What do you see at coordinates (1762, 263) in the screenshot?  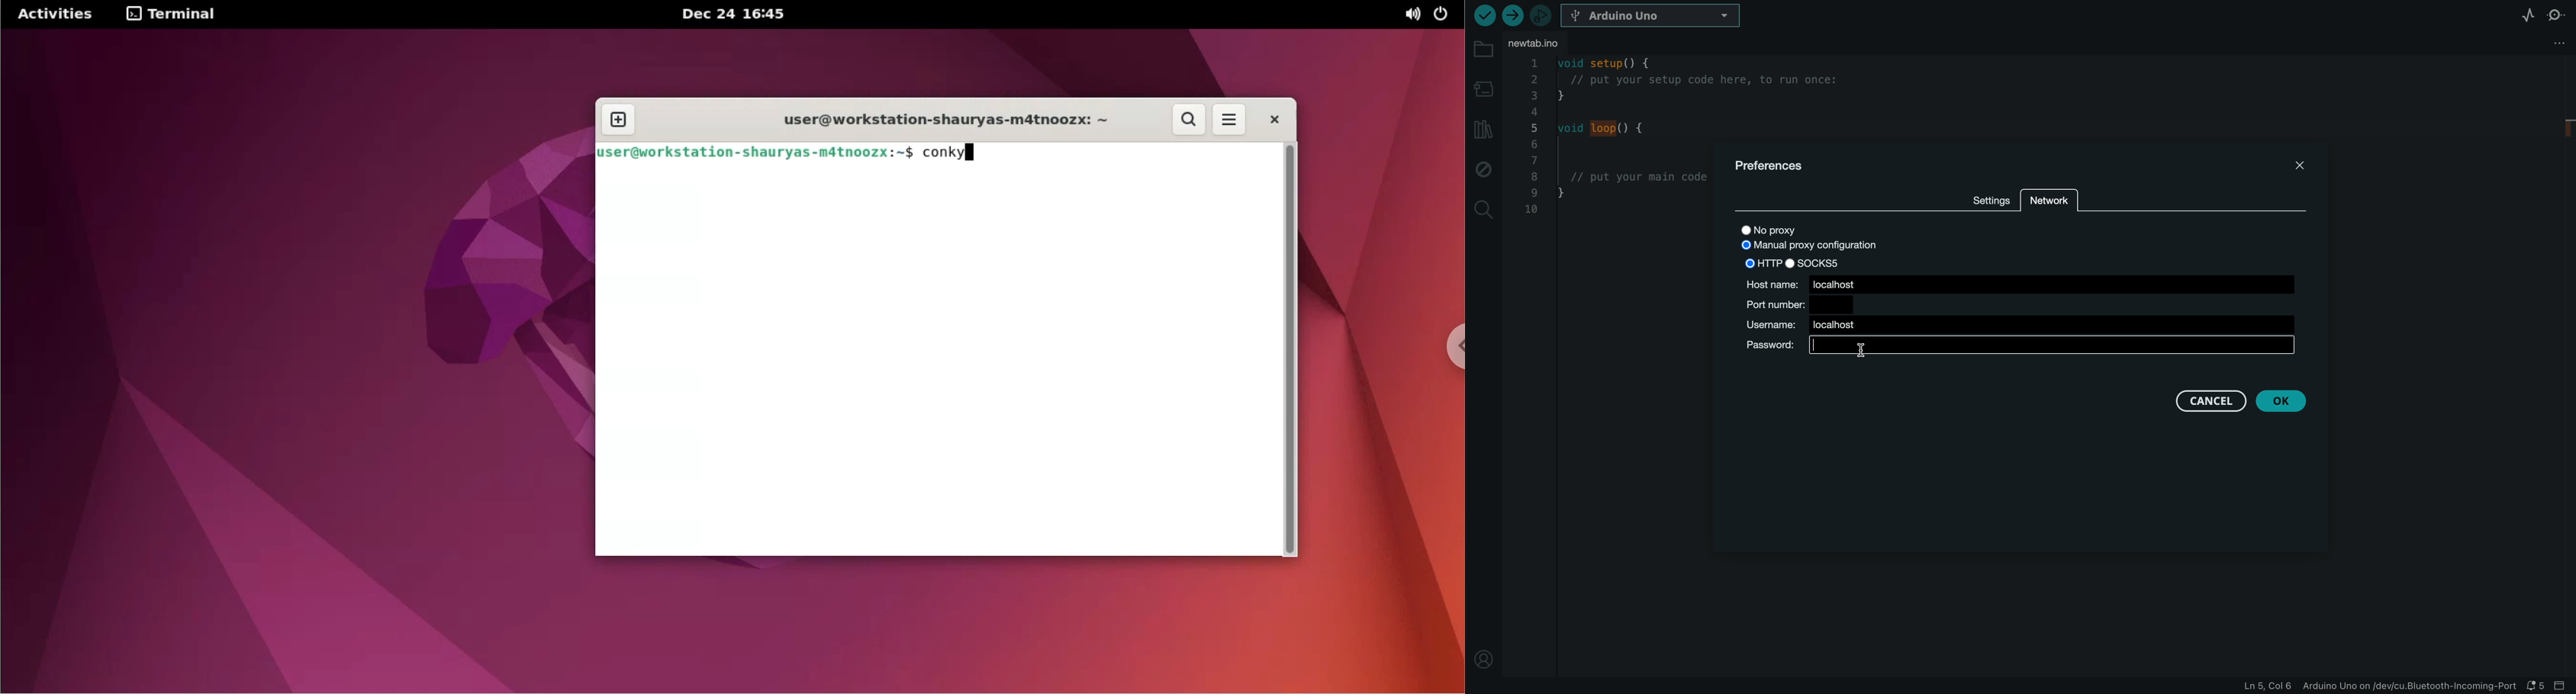 I see `HTTP ` at bounding box center [1762, 263].